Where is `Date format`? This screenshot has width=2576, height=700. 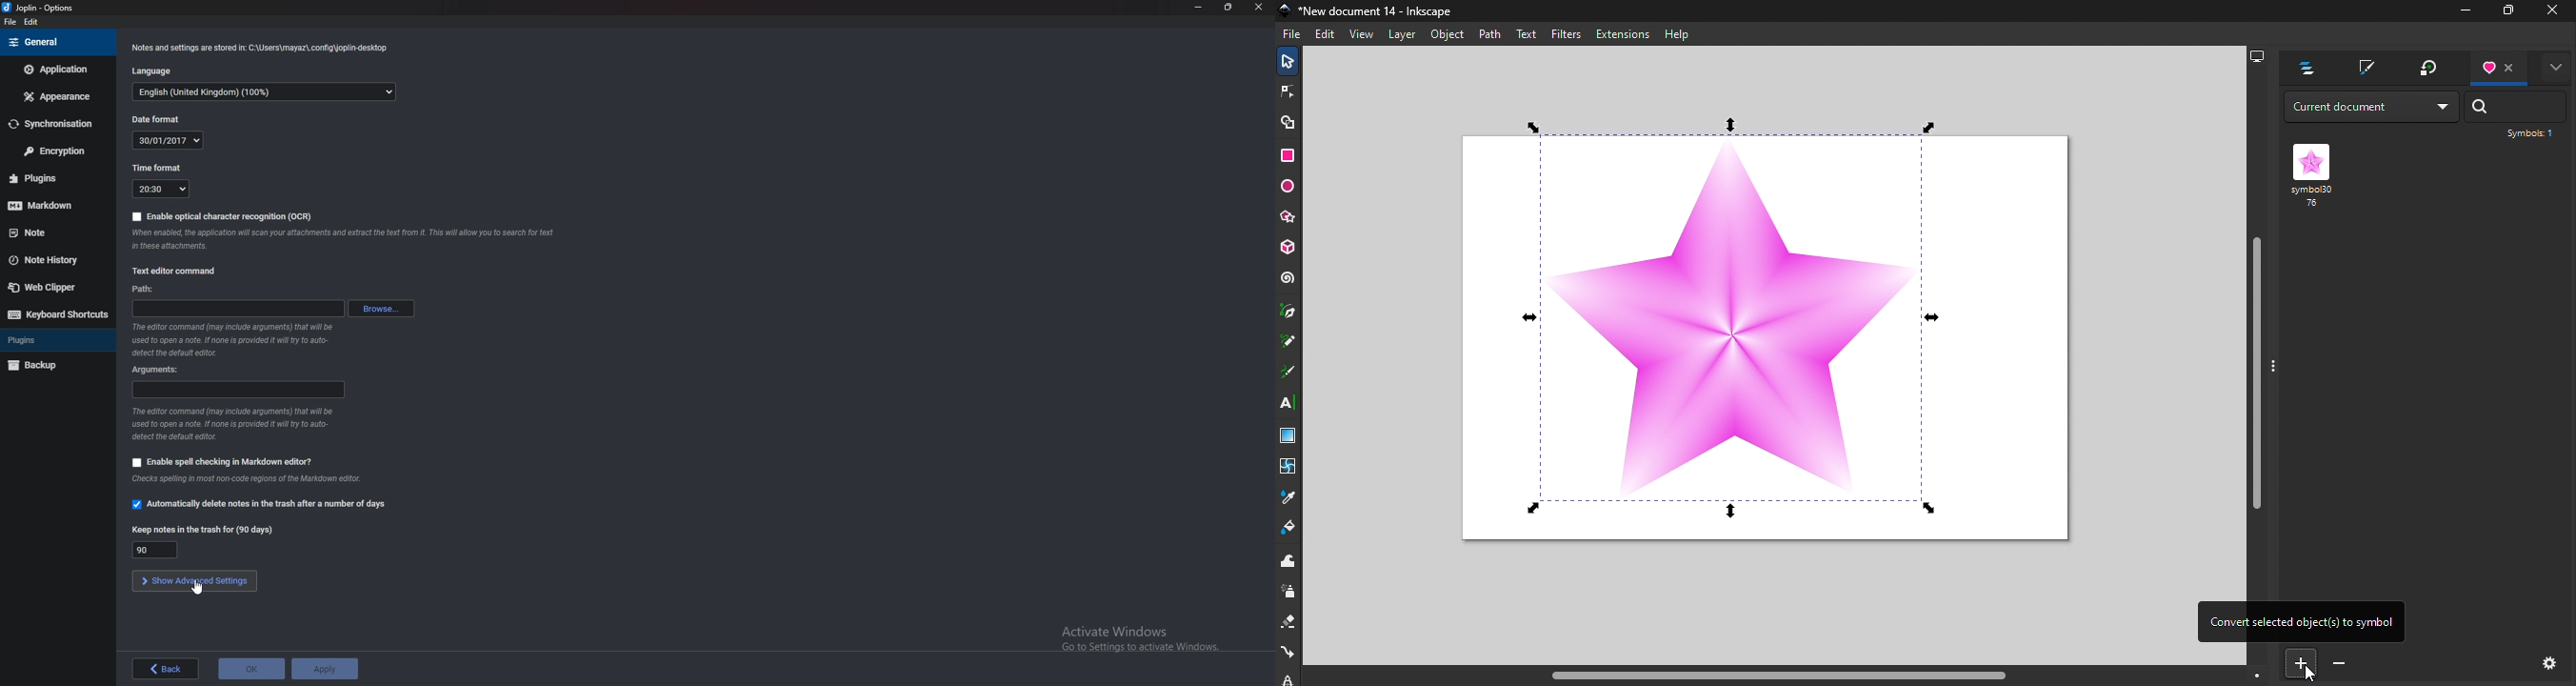
Date format is located at coordinates (160, 120).